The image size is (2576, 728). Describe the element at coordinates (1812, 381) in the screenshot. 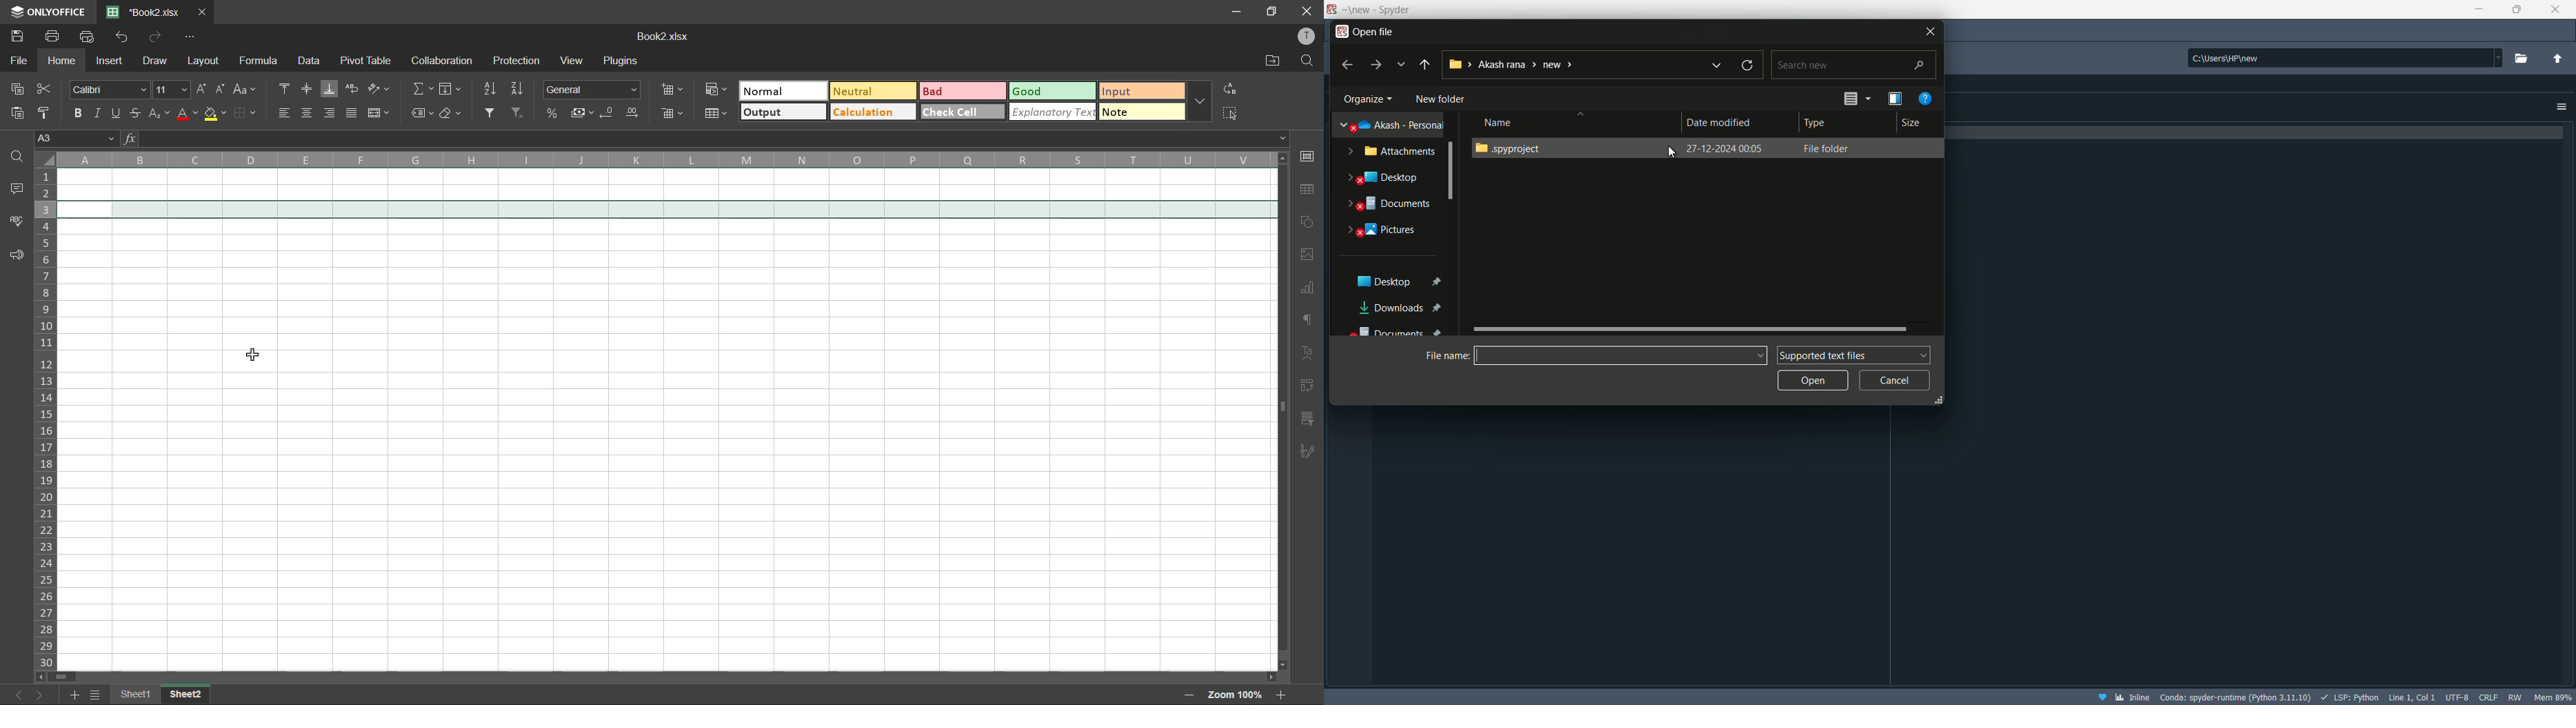

I see `Open ` at that location.